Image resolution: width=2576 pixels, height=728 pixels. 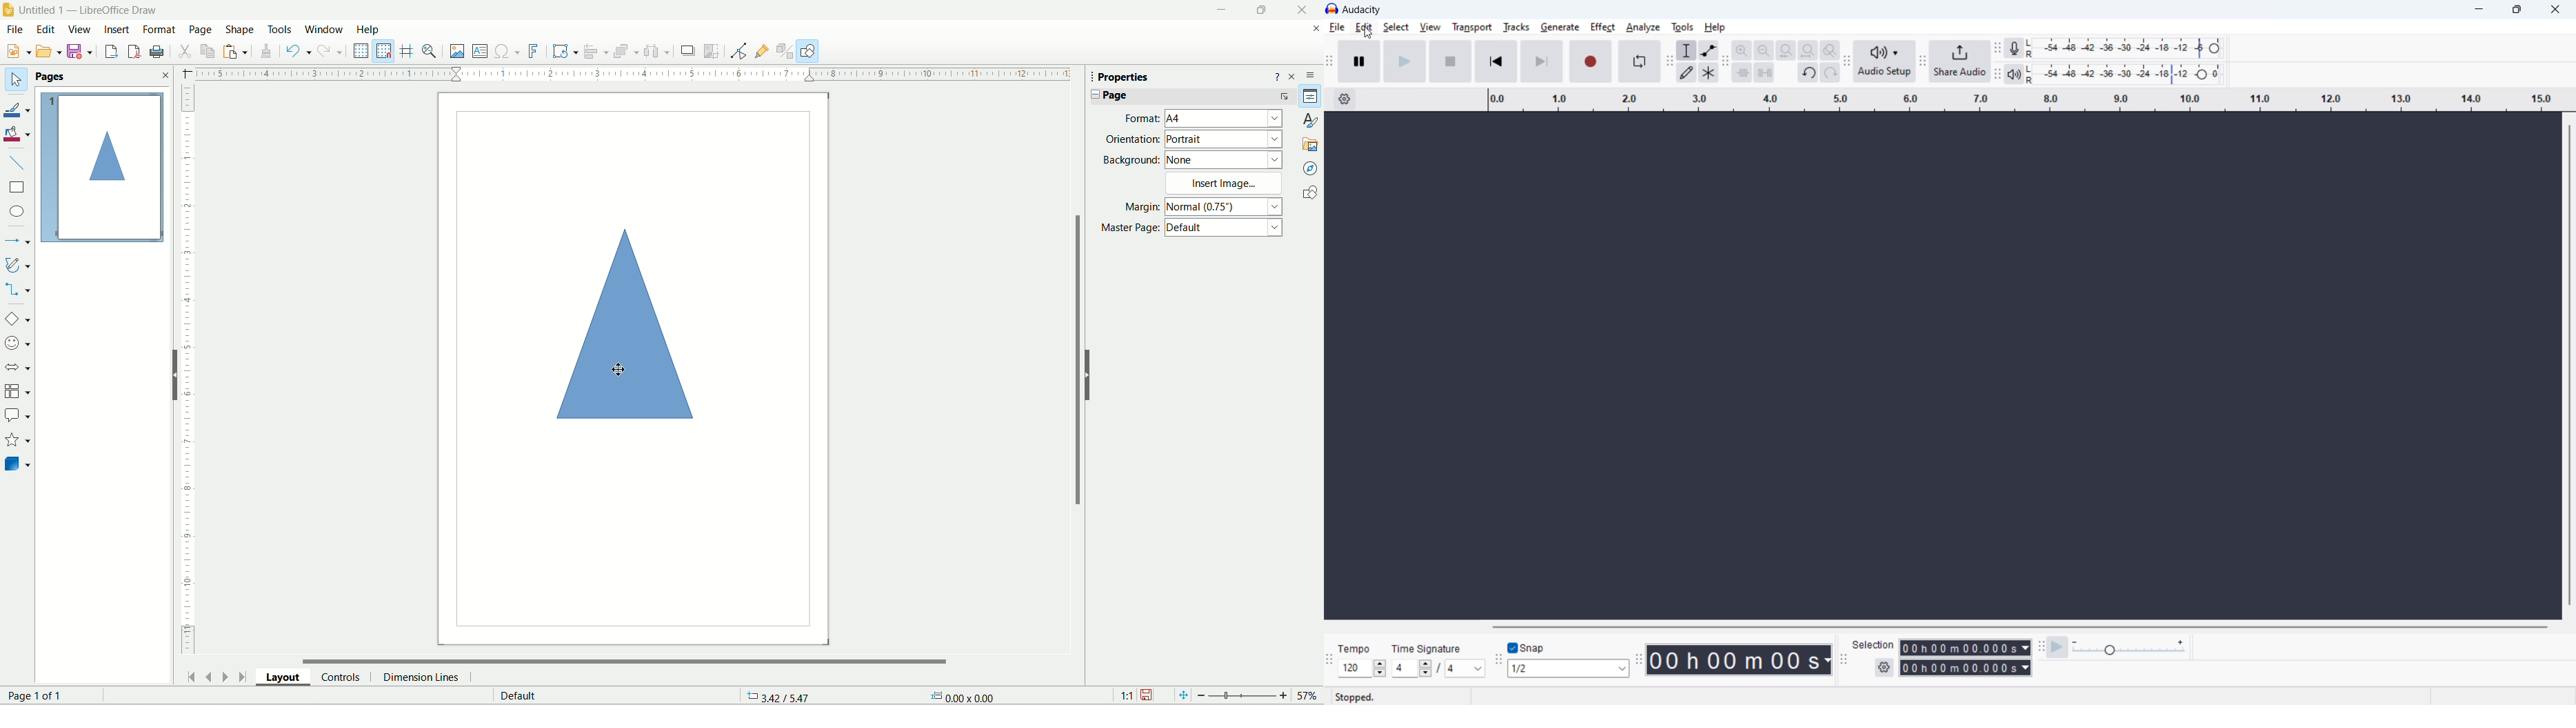 I want to click on Stars and Banners, so click(x=19, y=439).